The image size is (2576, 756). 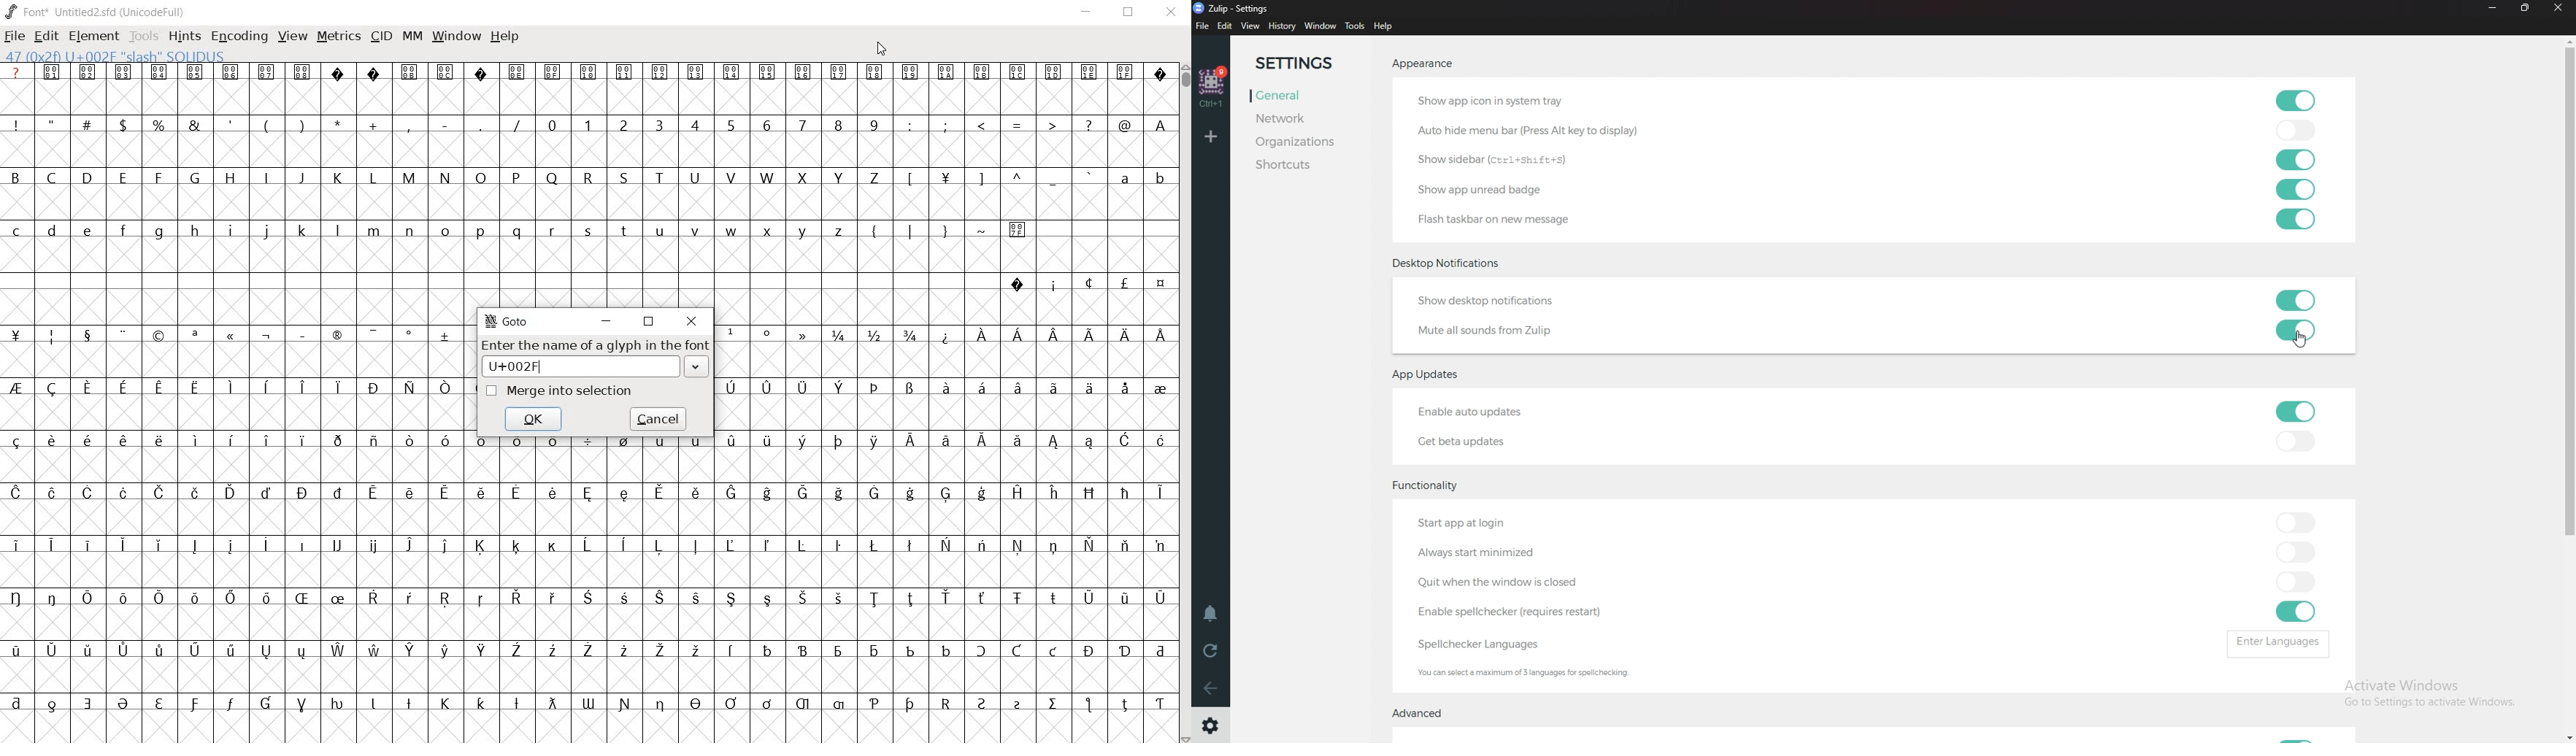 I want to click on fractions, so click(x=872, y=332).